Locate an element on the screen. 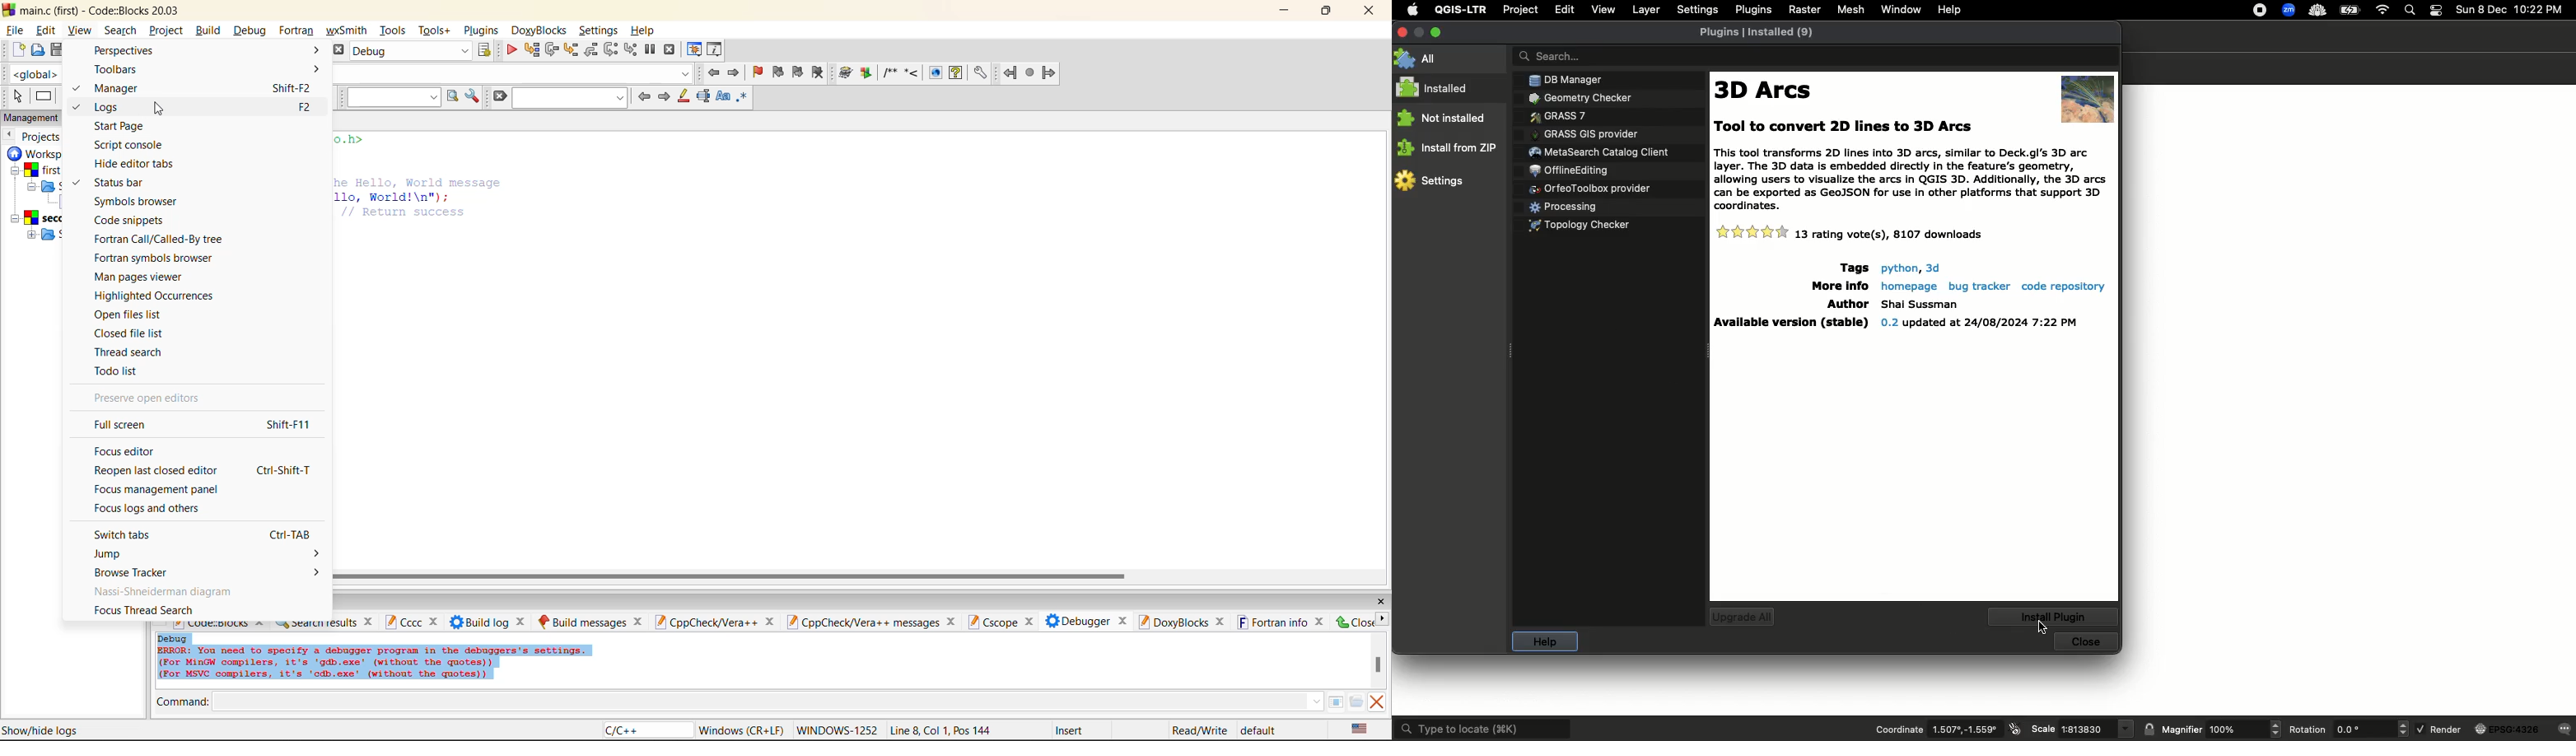  closed file list is located at coordinates (130, 334).